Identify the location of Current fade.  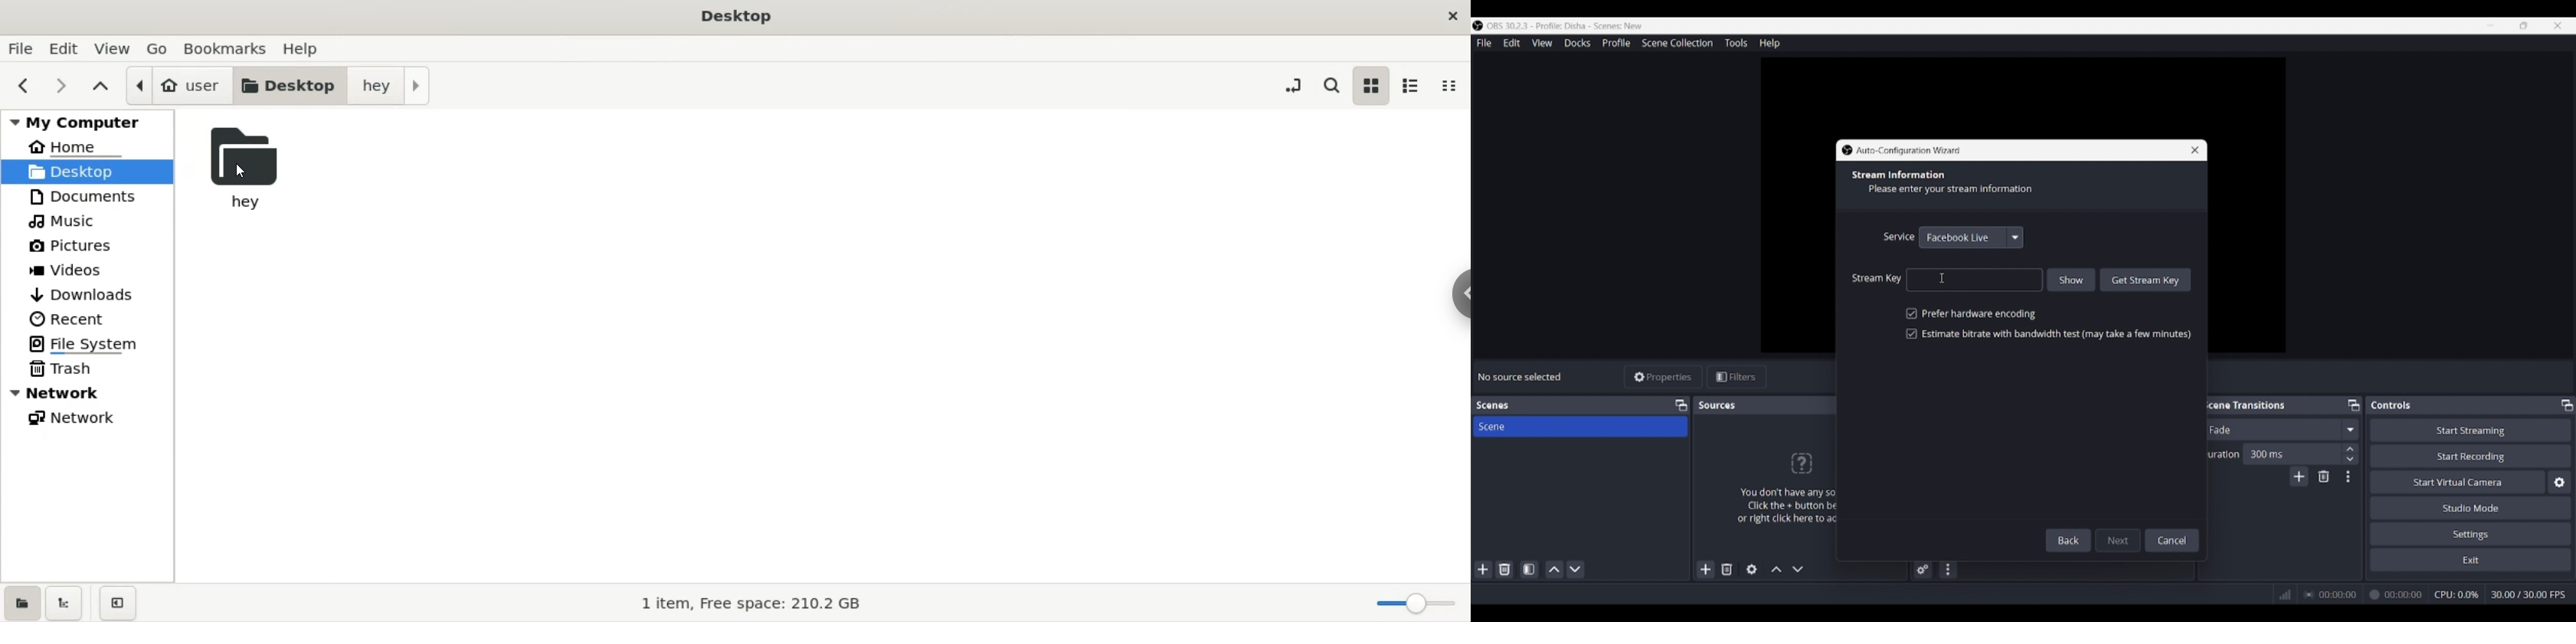
(2271, 429).